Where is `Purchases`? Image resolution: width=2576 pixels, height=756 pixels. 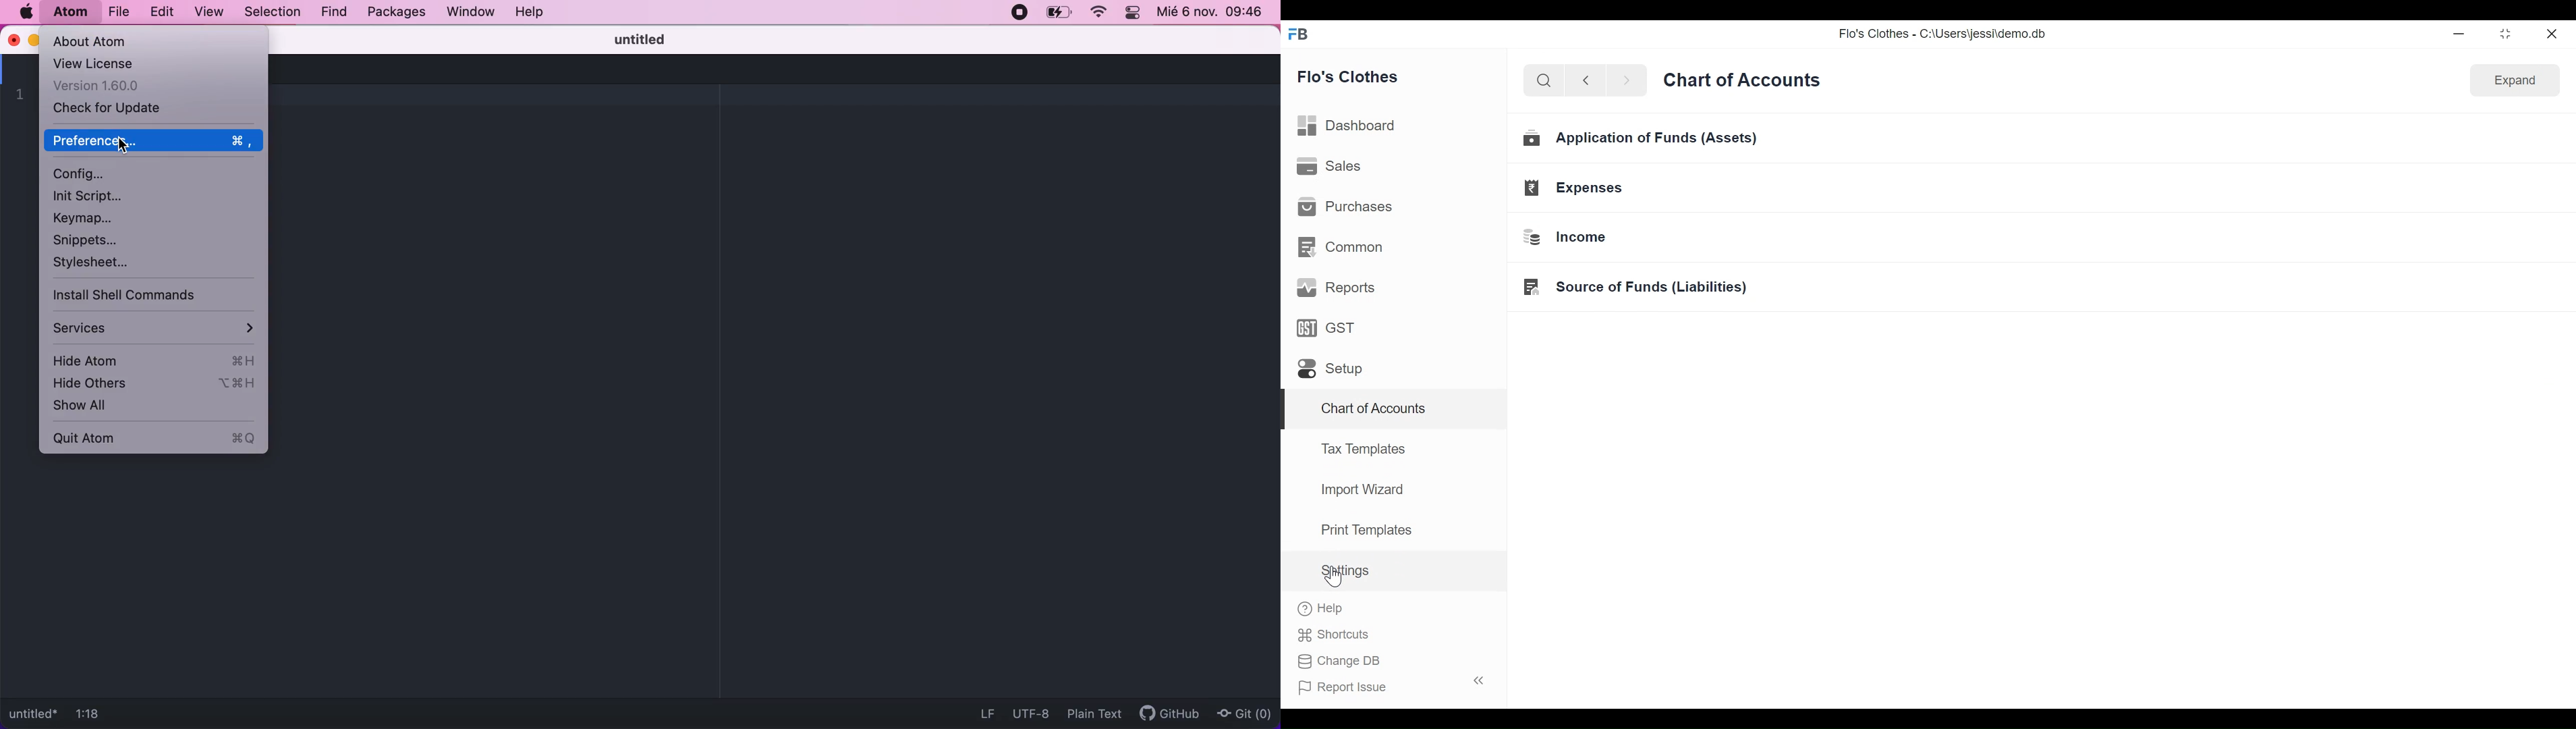 Purchases is located at coordinates (1343, 207).